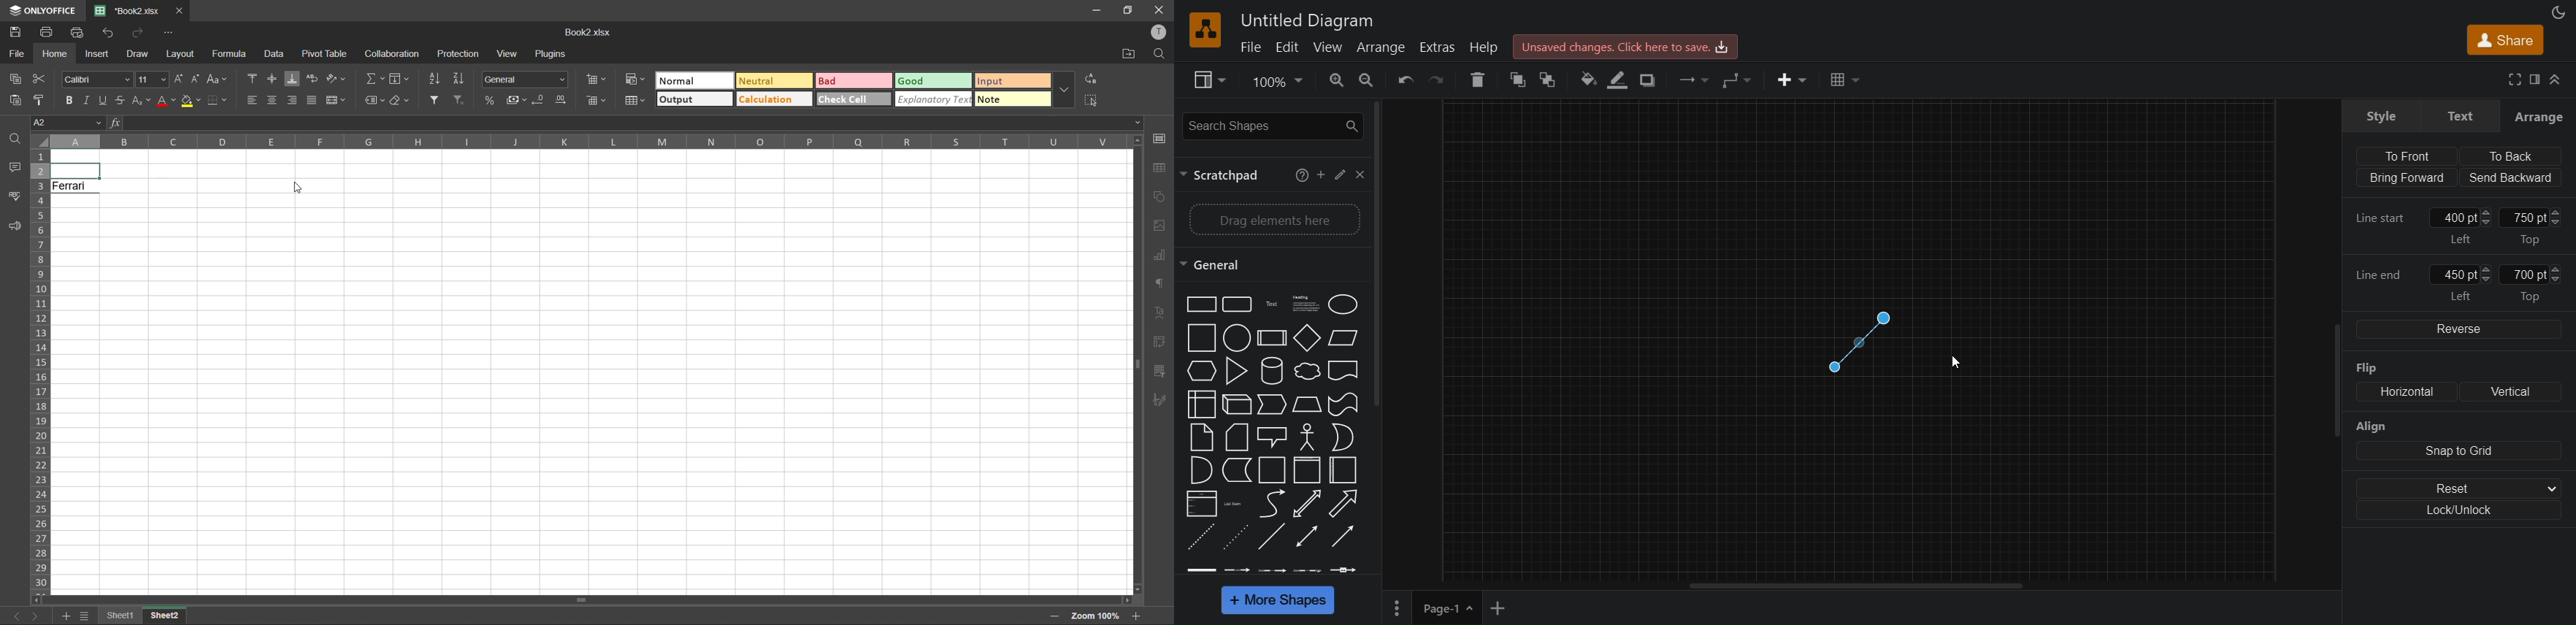  Describe the element at coordinates (1016, 100) in the screenshot. I see `note` at that location.